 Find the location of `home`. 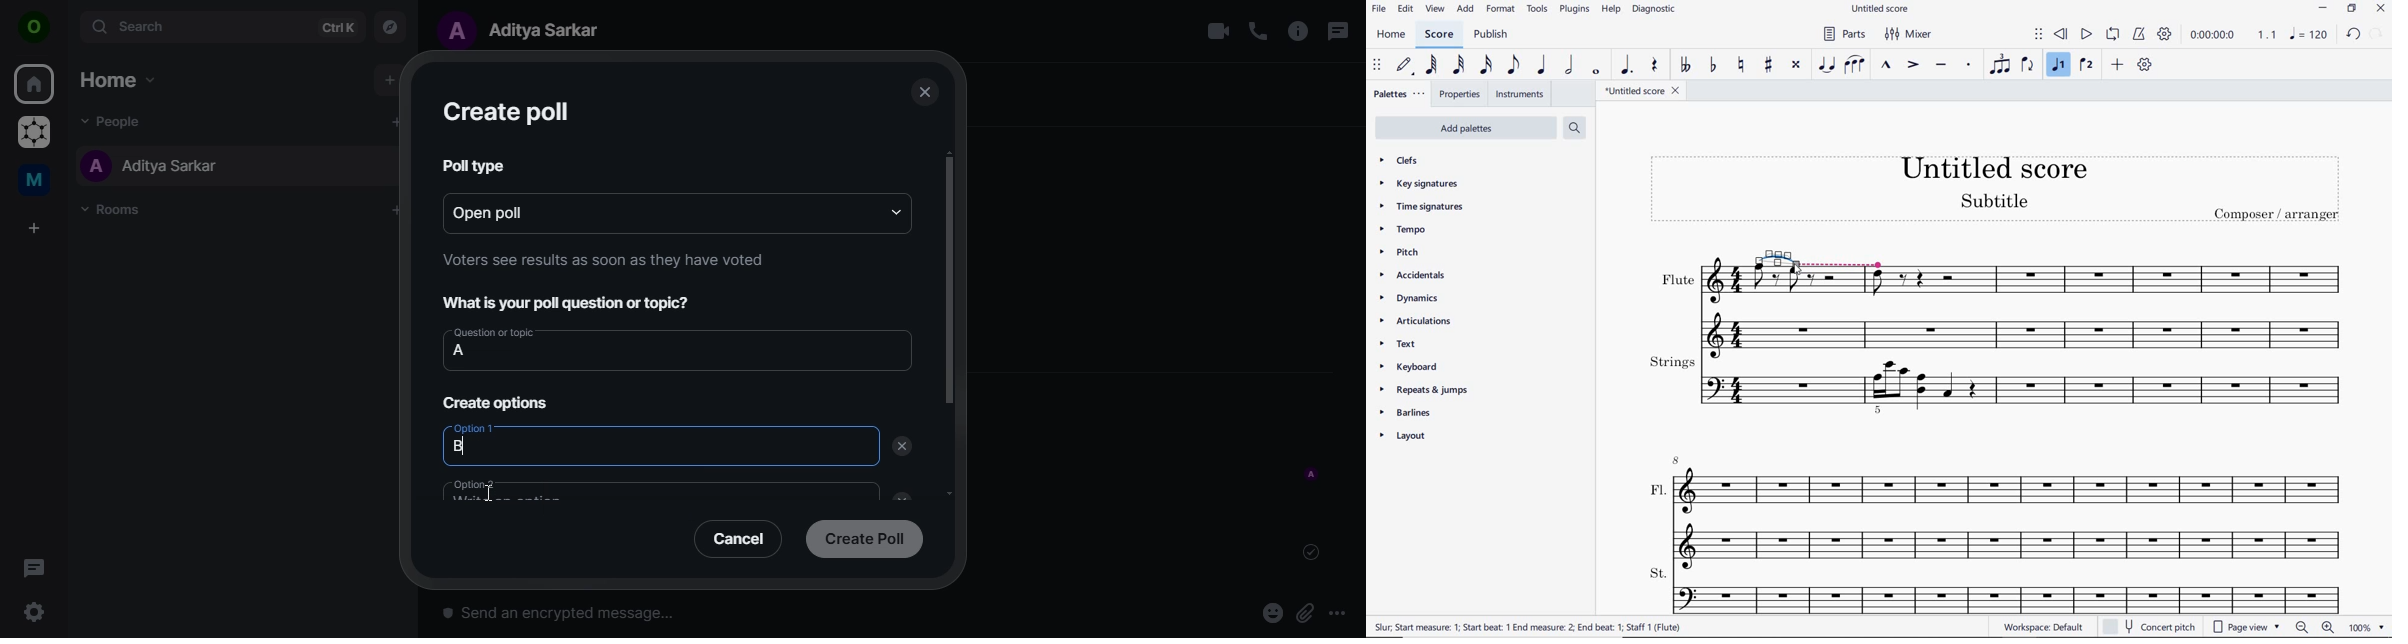

home is located at coordinates (36, 85).